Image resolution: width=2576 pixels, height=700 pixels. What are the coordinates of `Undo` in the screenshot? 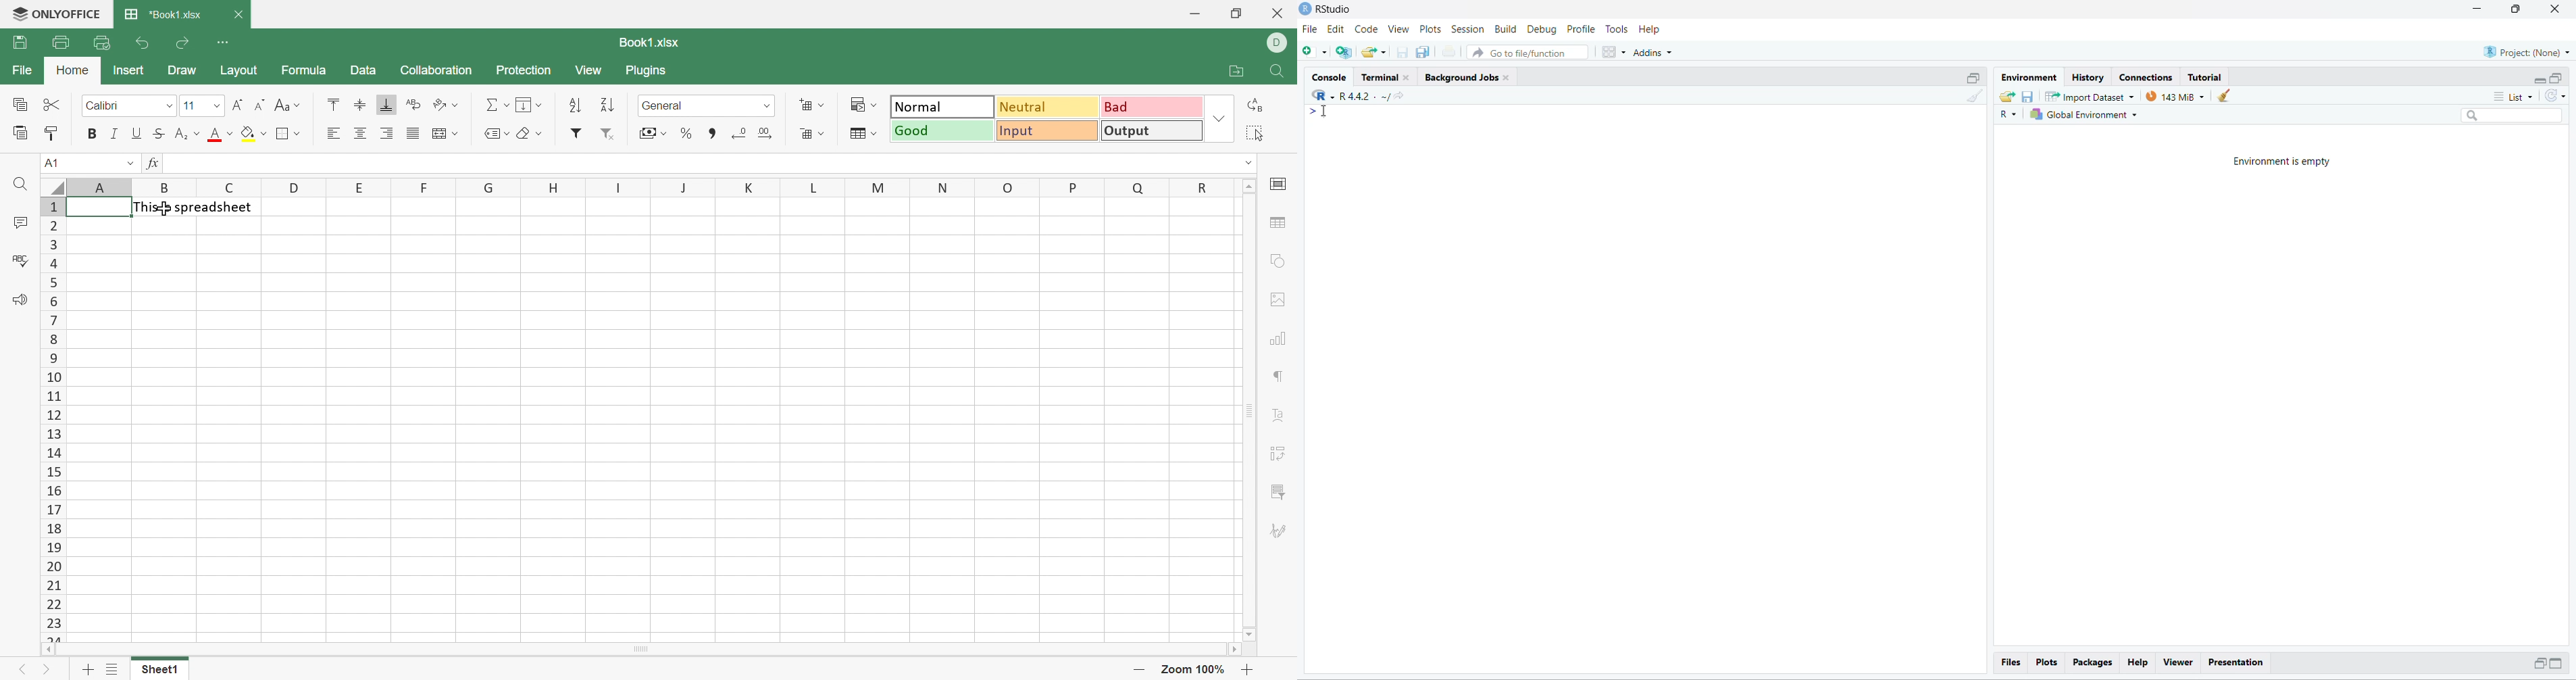 It's located at (144, 43).